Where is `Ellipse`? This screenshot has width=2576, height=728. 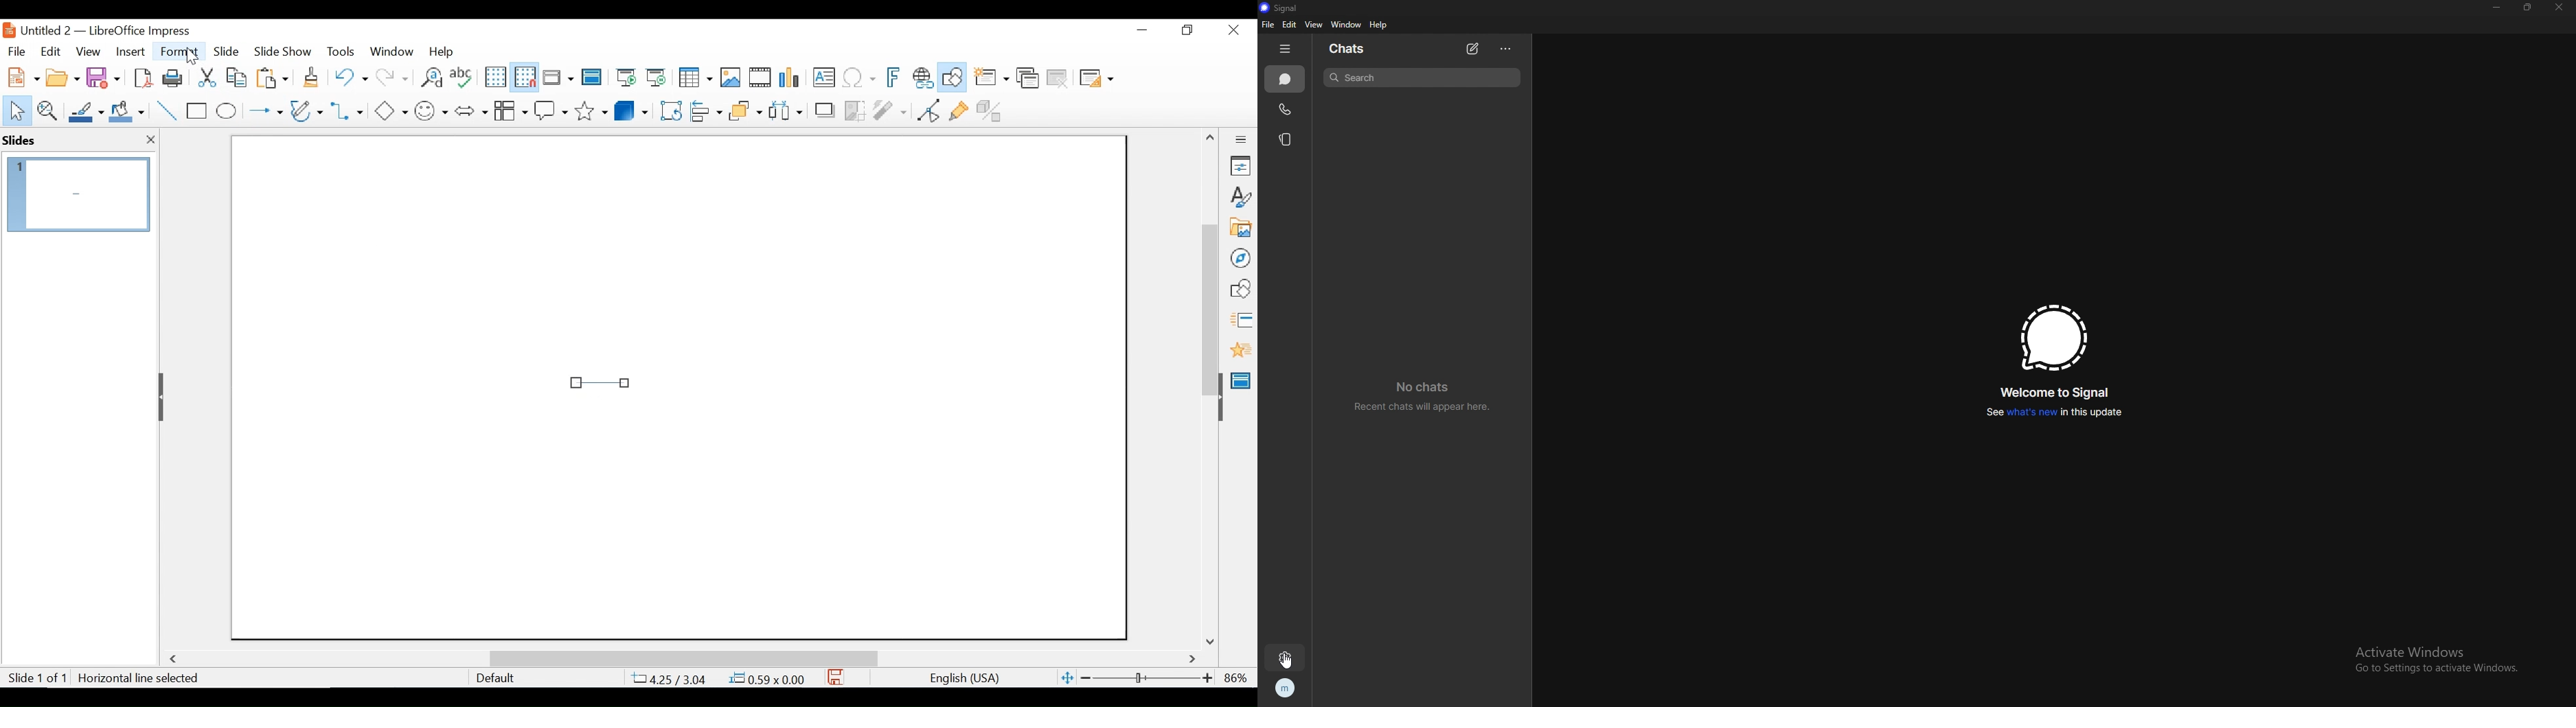 Ellipse is located at coordinates (226, 111).